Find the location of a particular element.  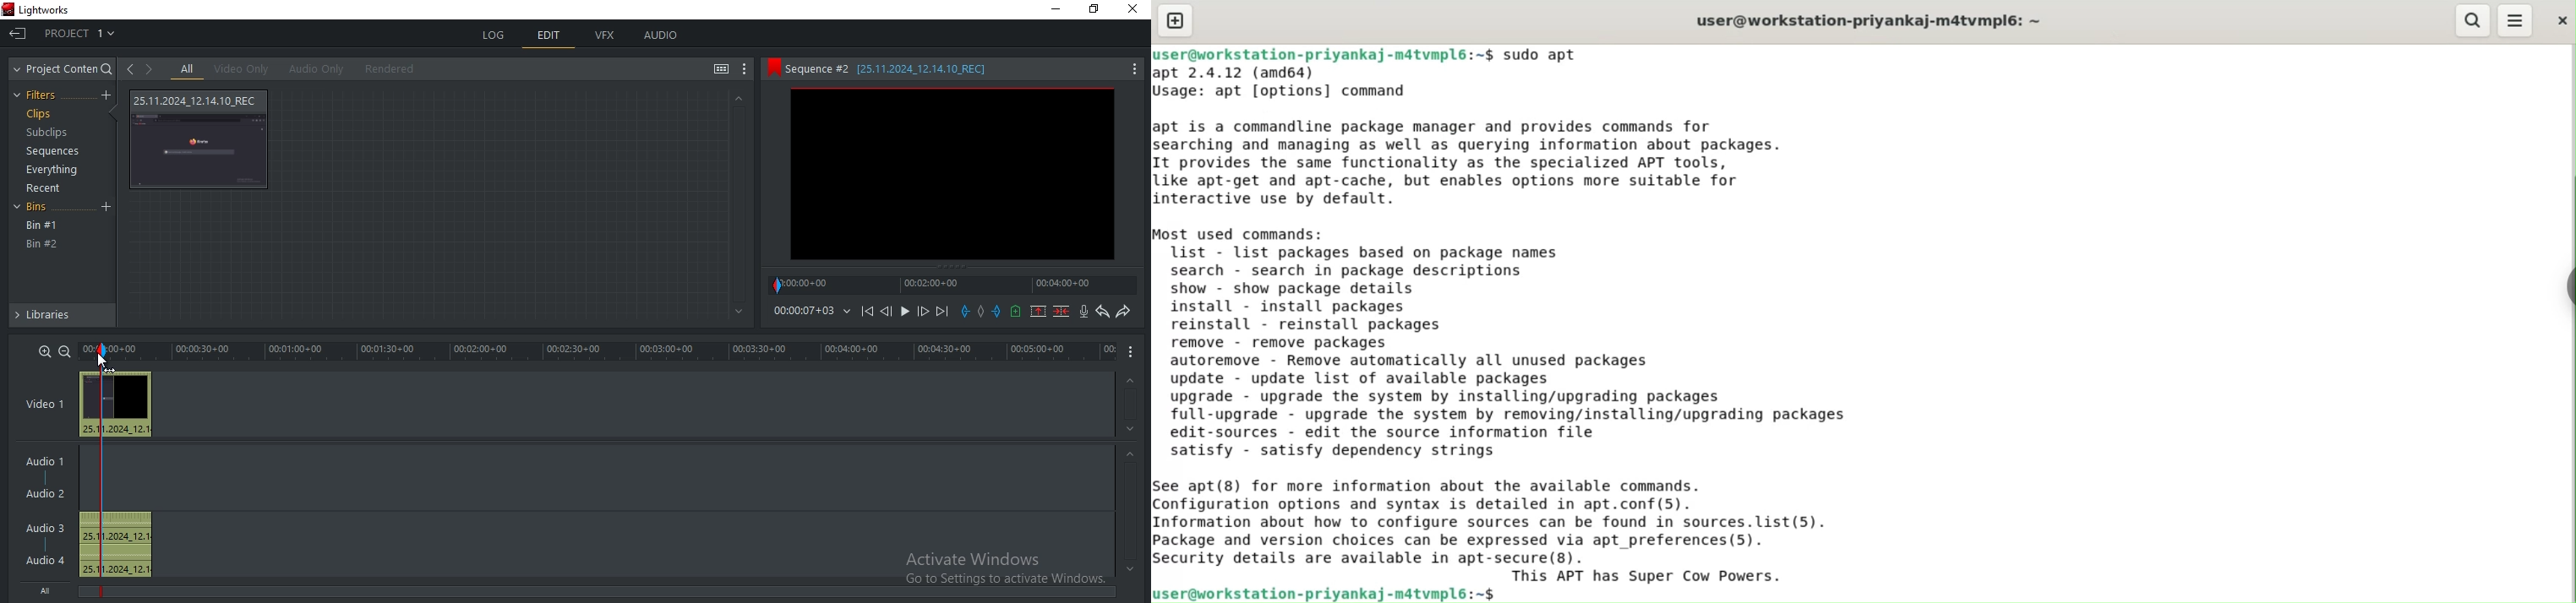

subclips is located at coordinates (49, 134).